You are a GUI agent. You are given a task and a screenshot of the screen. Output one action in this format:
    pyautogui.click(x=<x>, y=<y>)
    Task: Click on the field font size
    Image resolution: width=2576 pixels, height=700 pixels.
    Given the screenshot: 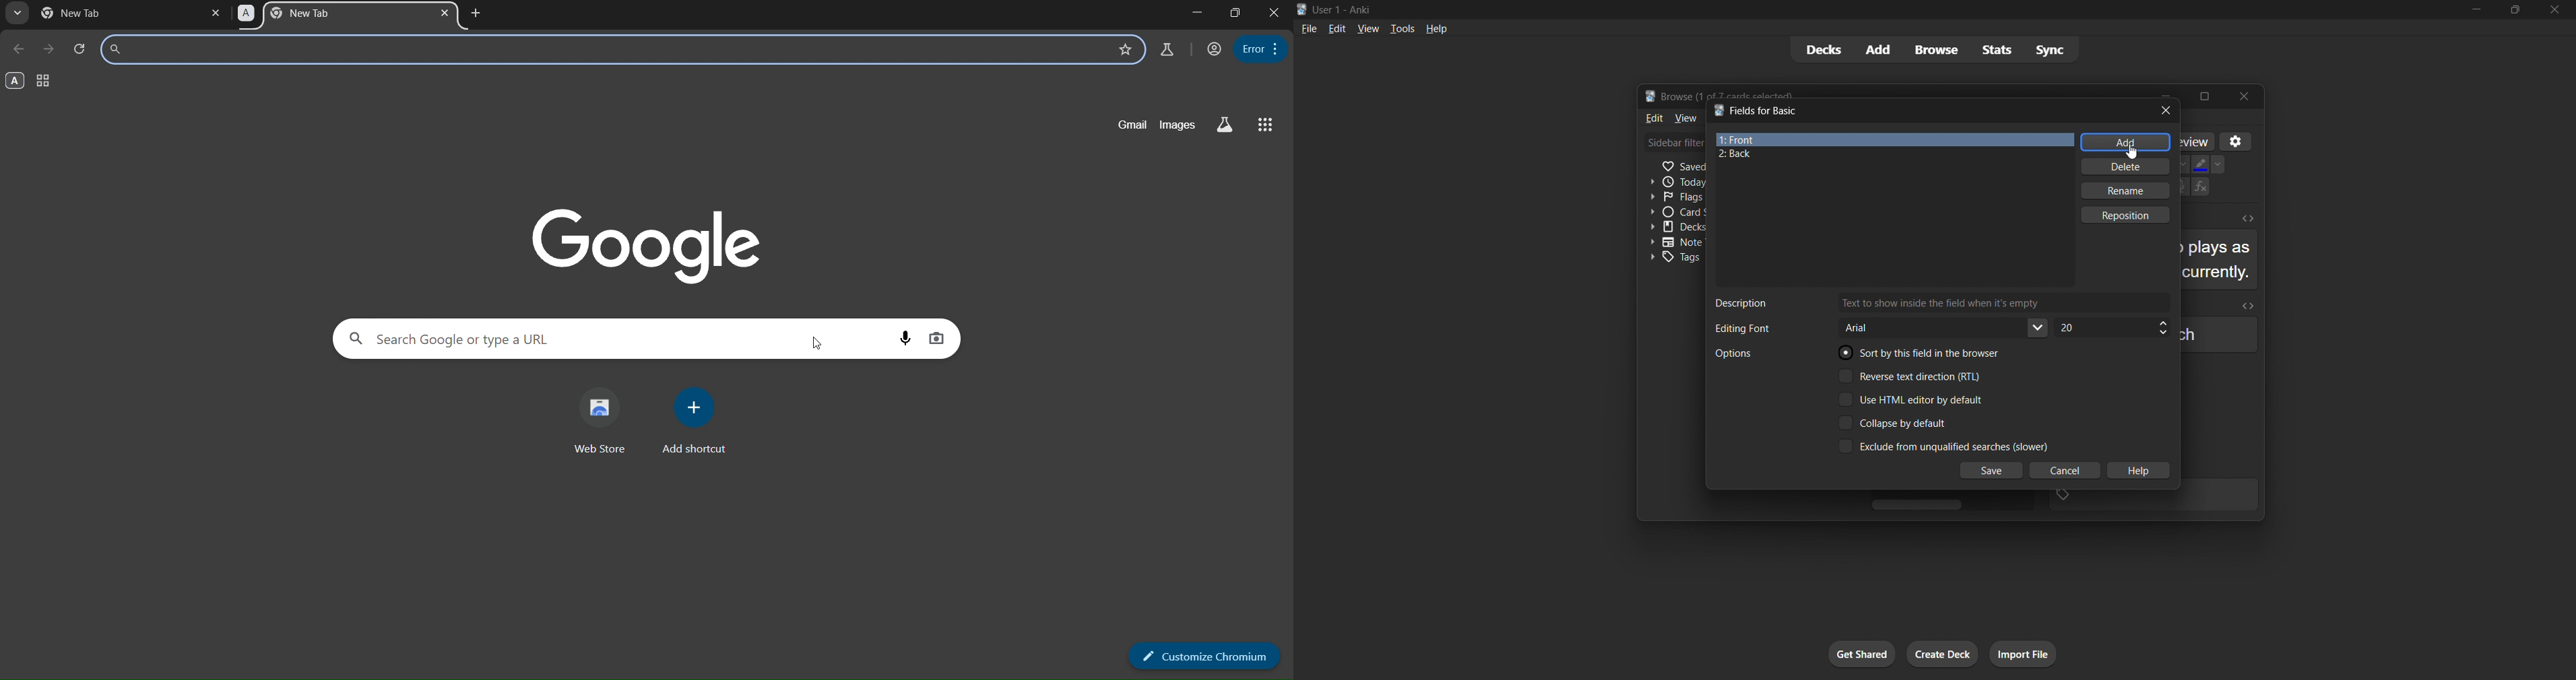 What is the action you would take?
    pyautogui.click(x=2113, y=328)
    